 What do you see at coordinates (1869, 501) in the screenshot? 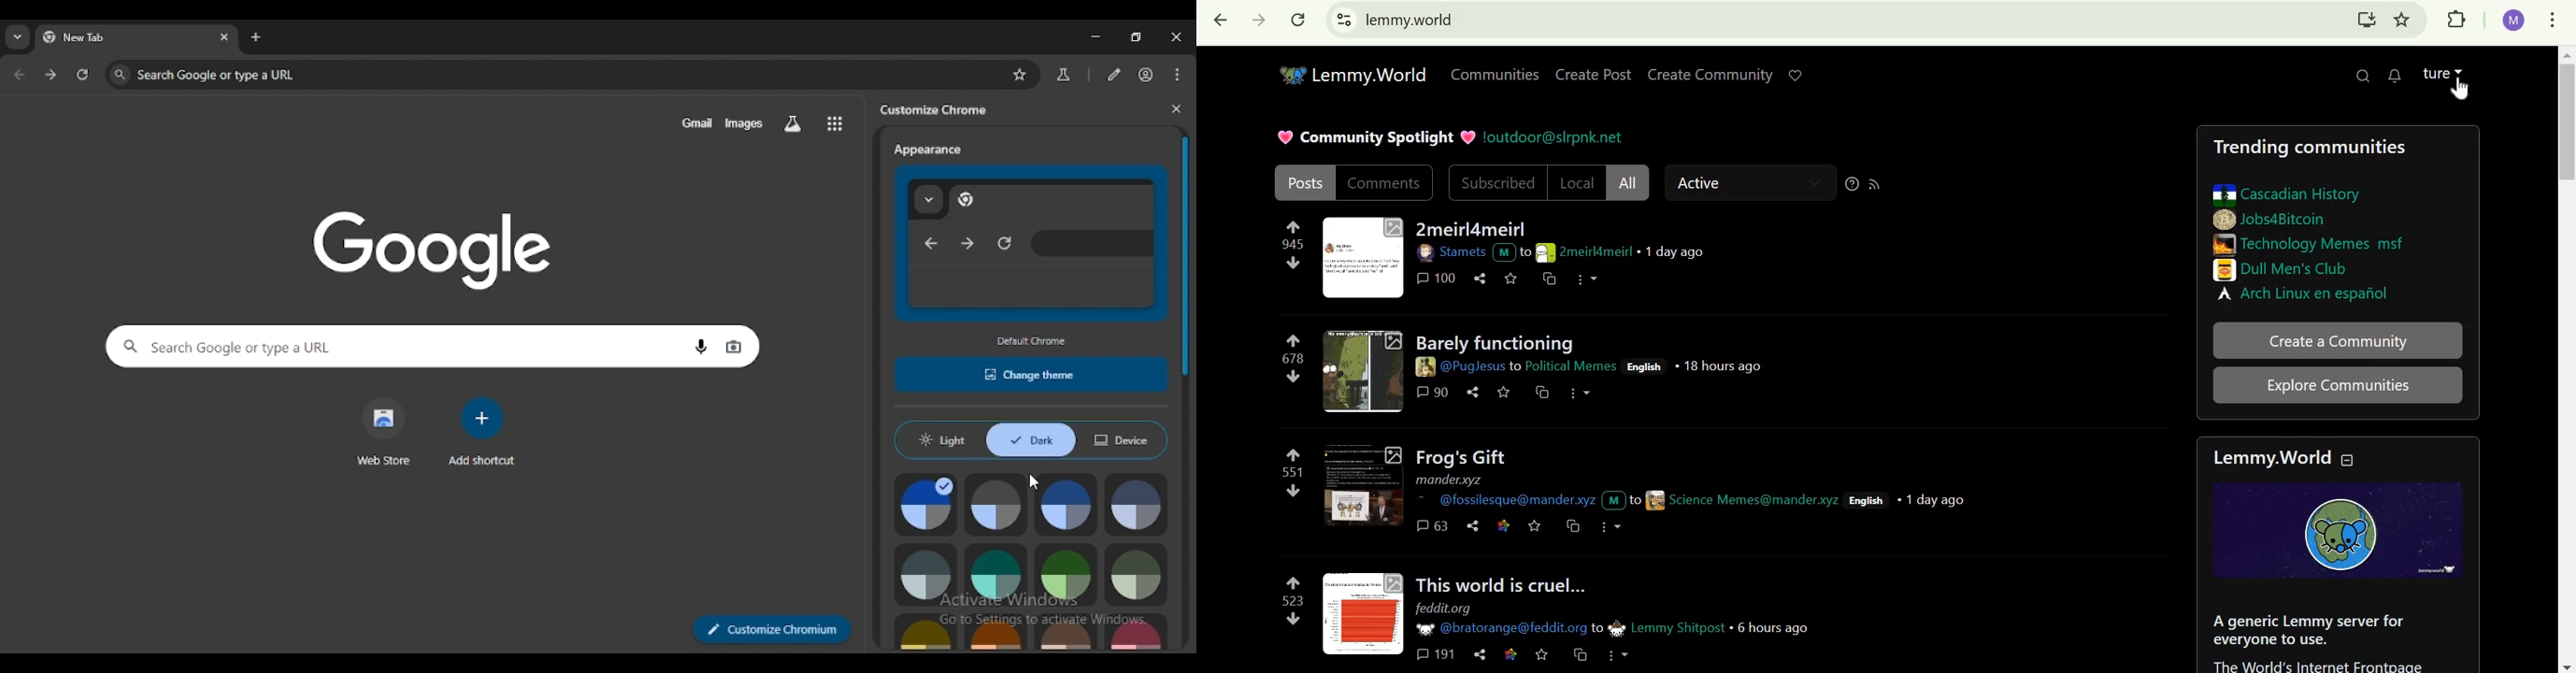
I see `English` at bounding box center [1869, 501].